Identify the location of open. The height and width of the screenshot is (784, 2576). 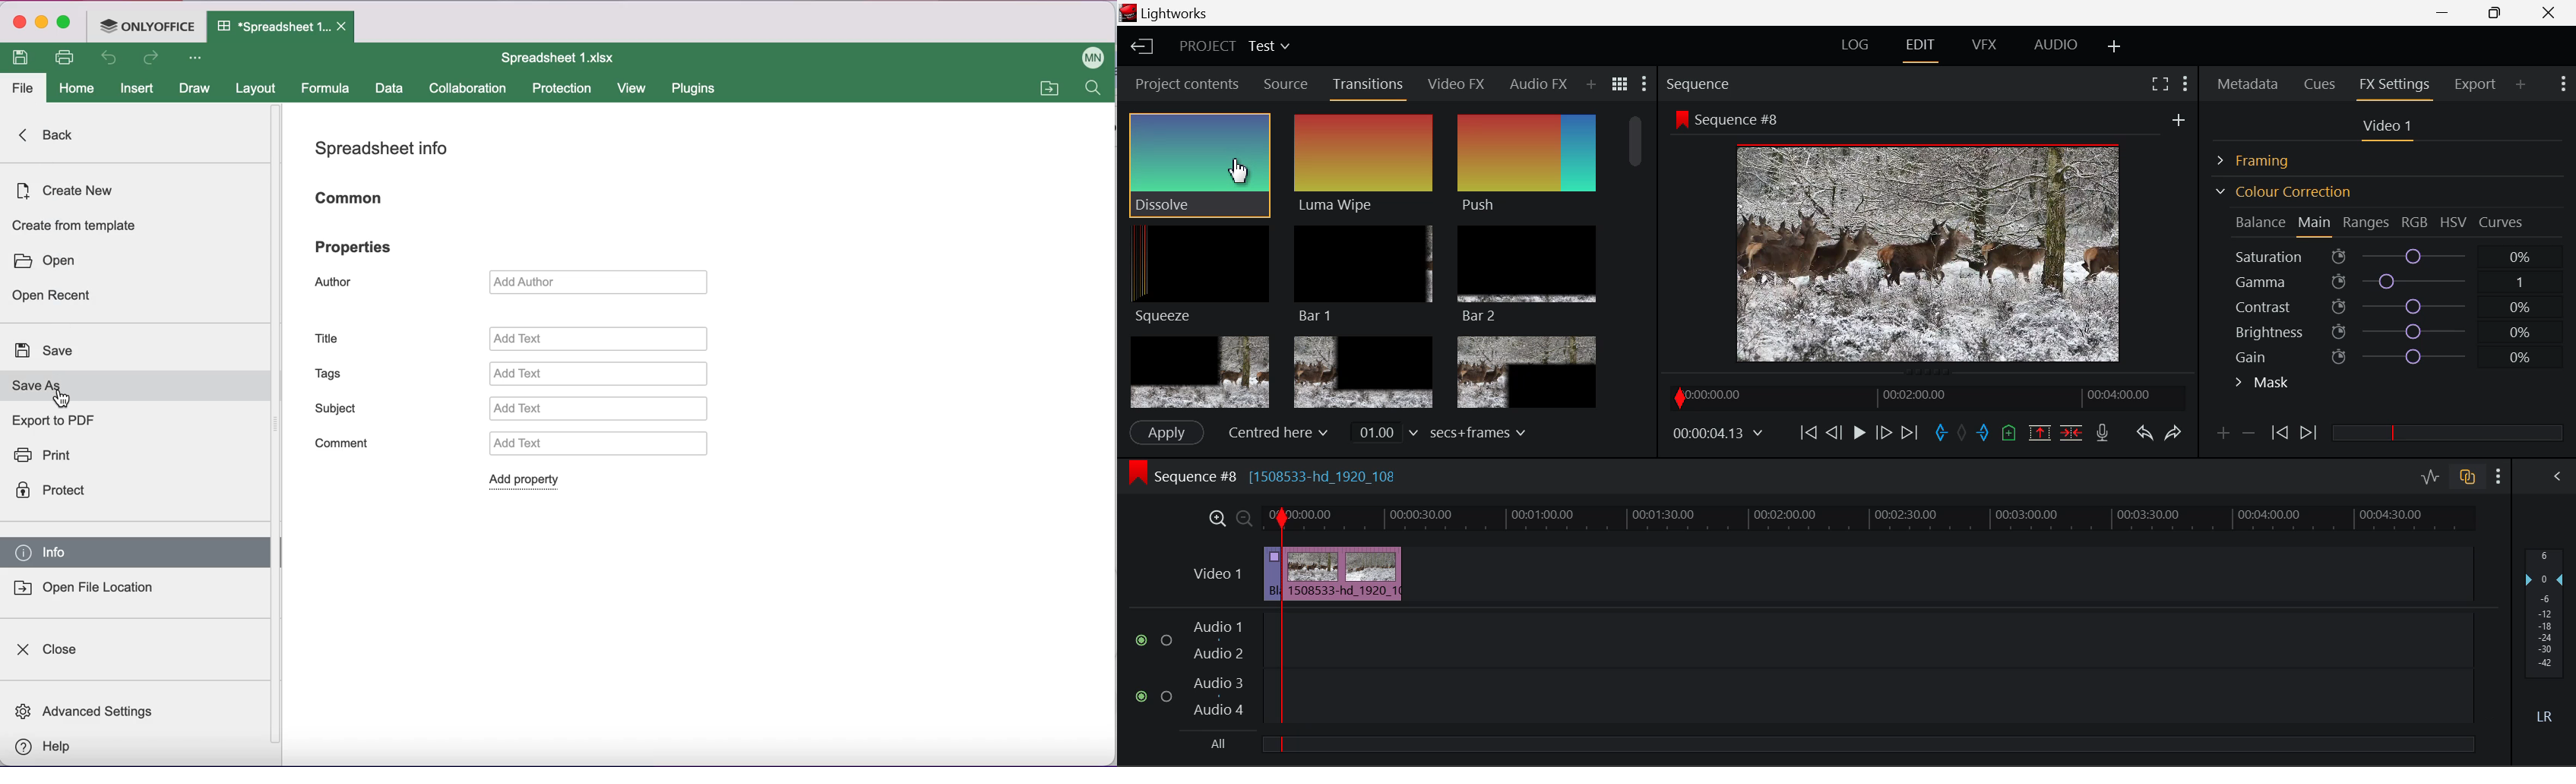
(50, 263).